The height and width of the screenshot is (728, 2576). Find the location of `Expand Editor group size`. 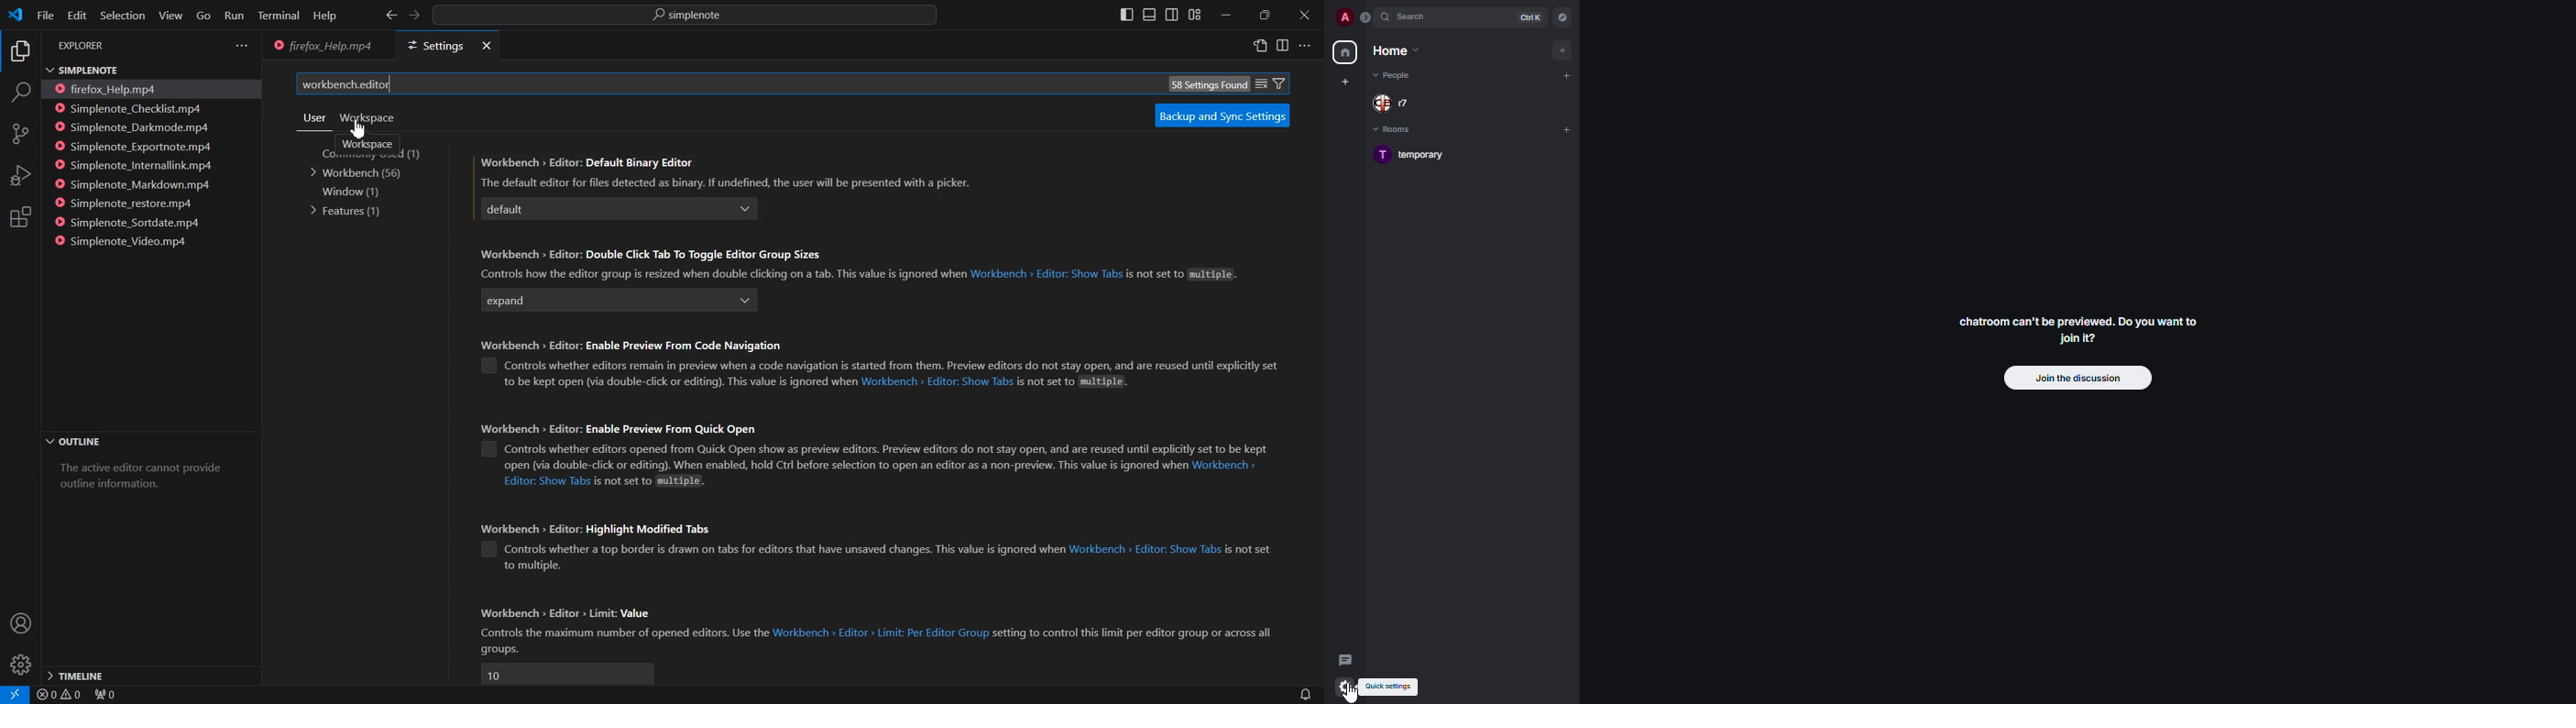

Expand Editor group size is located at coordinates (602, 302).